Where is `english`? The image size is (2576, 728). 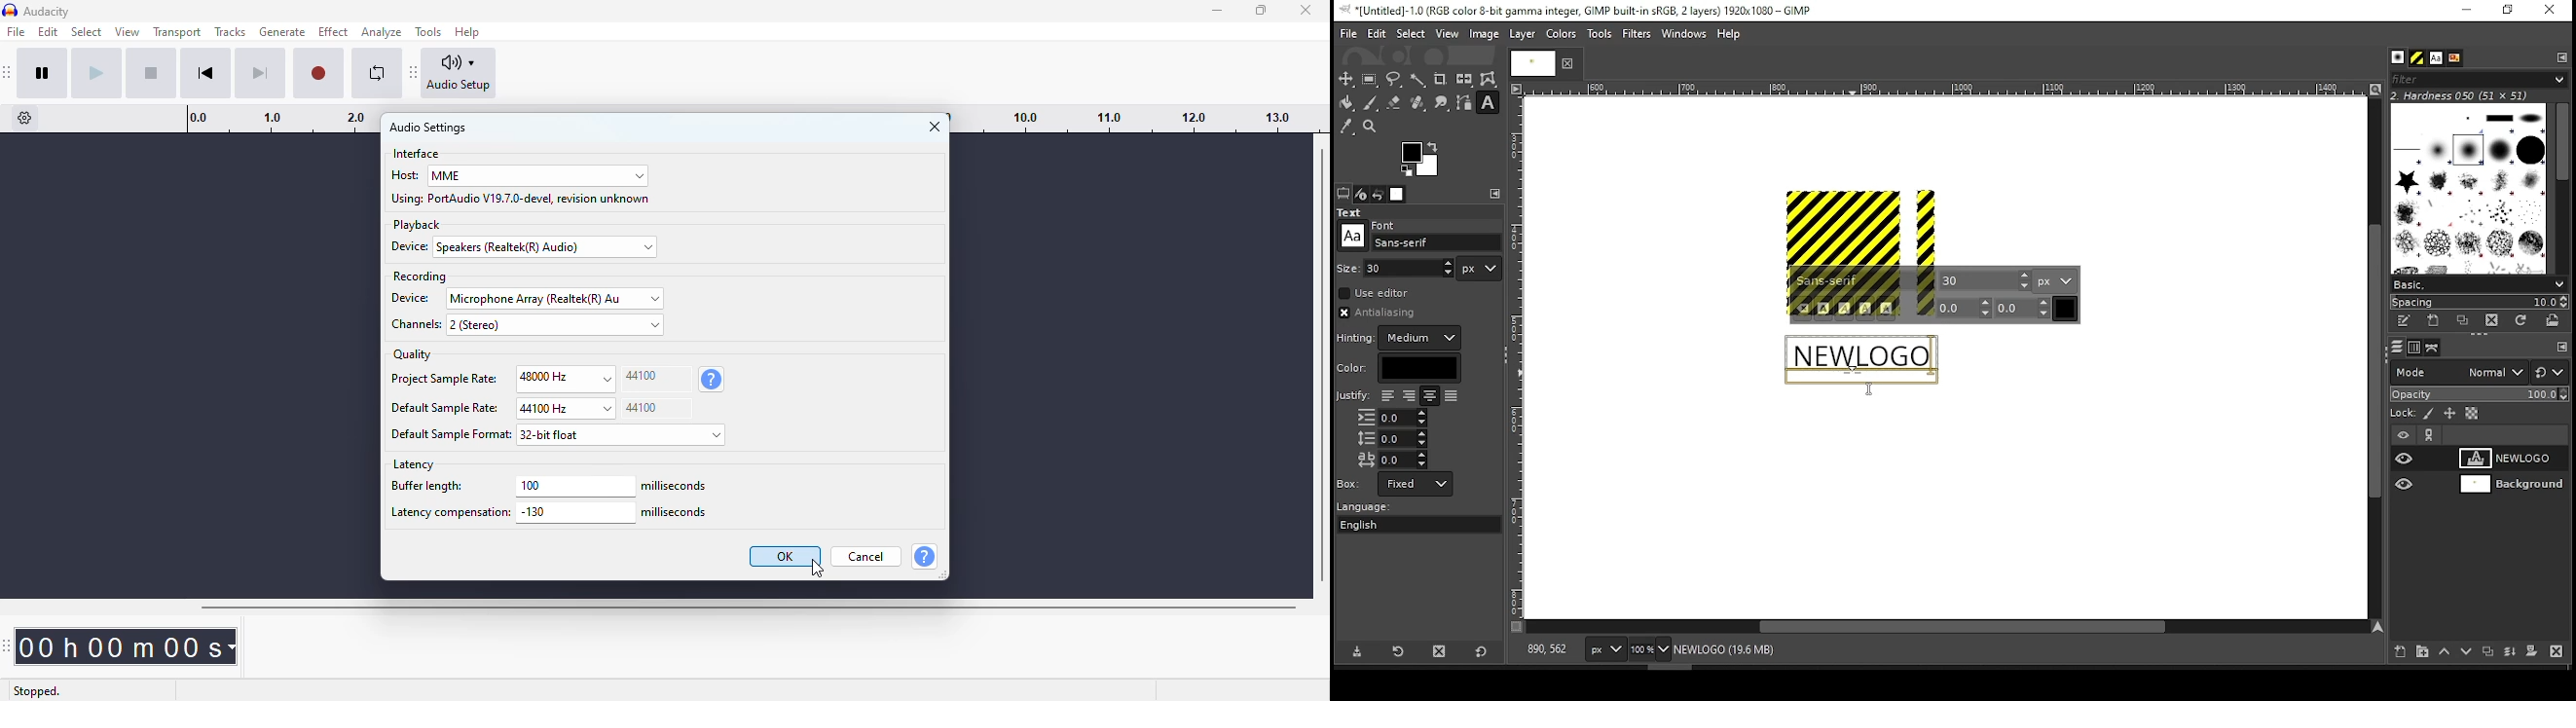 english is located at coordinates (1378, 524).